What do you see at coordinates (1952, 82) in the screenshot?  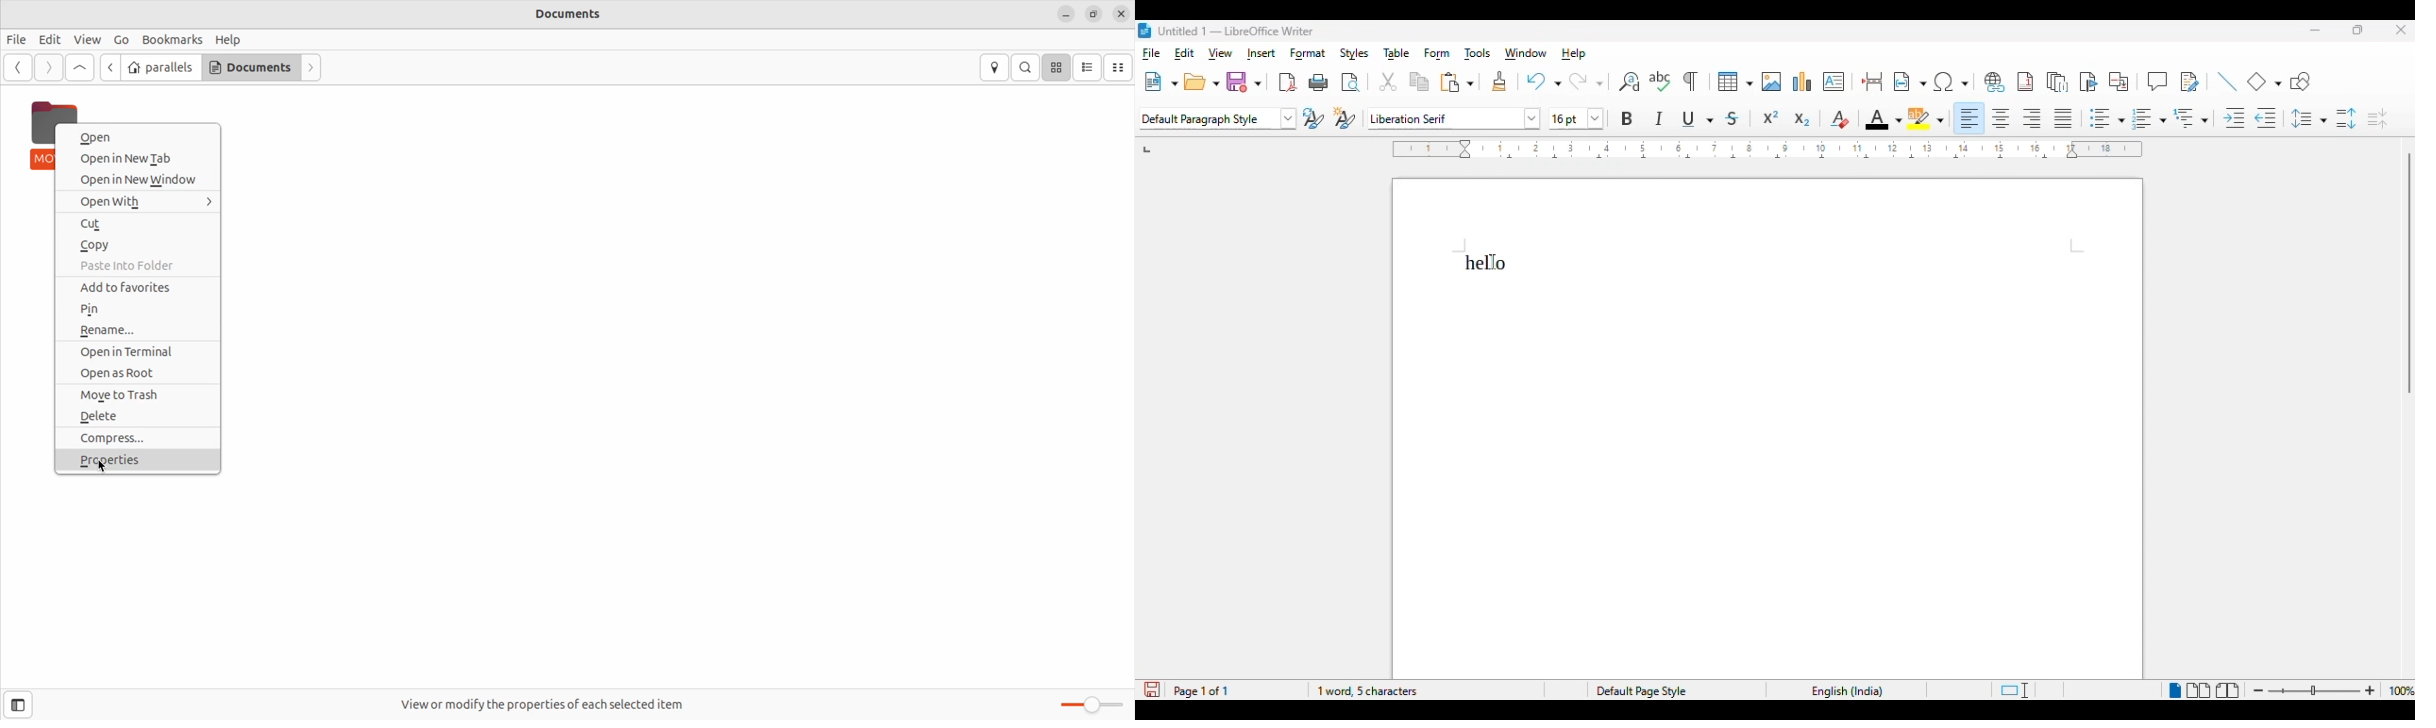 I see `insert special characters` at bounding box center [1952, 82].